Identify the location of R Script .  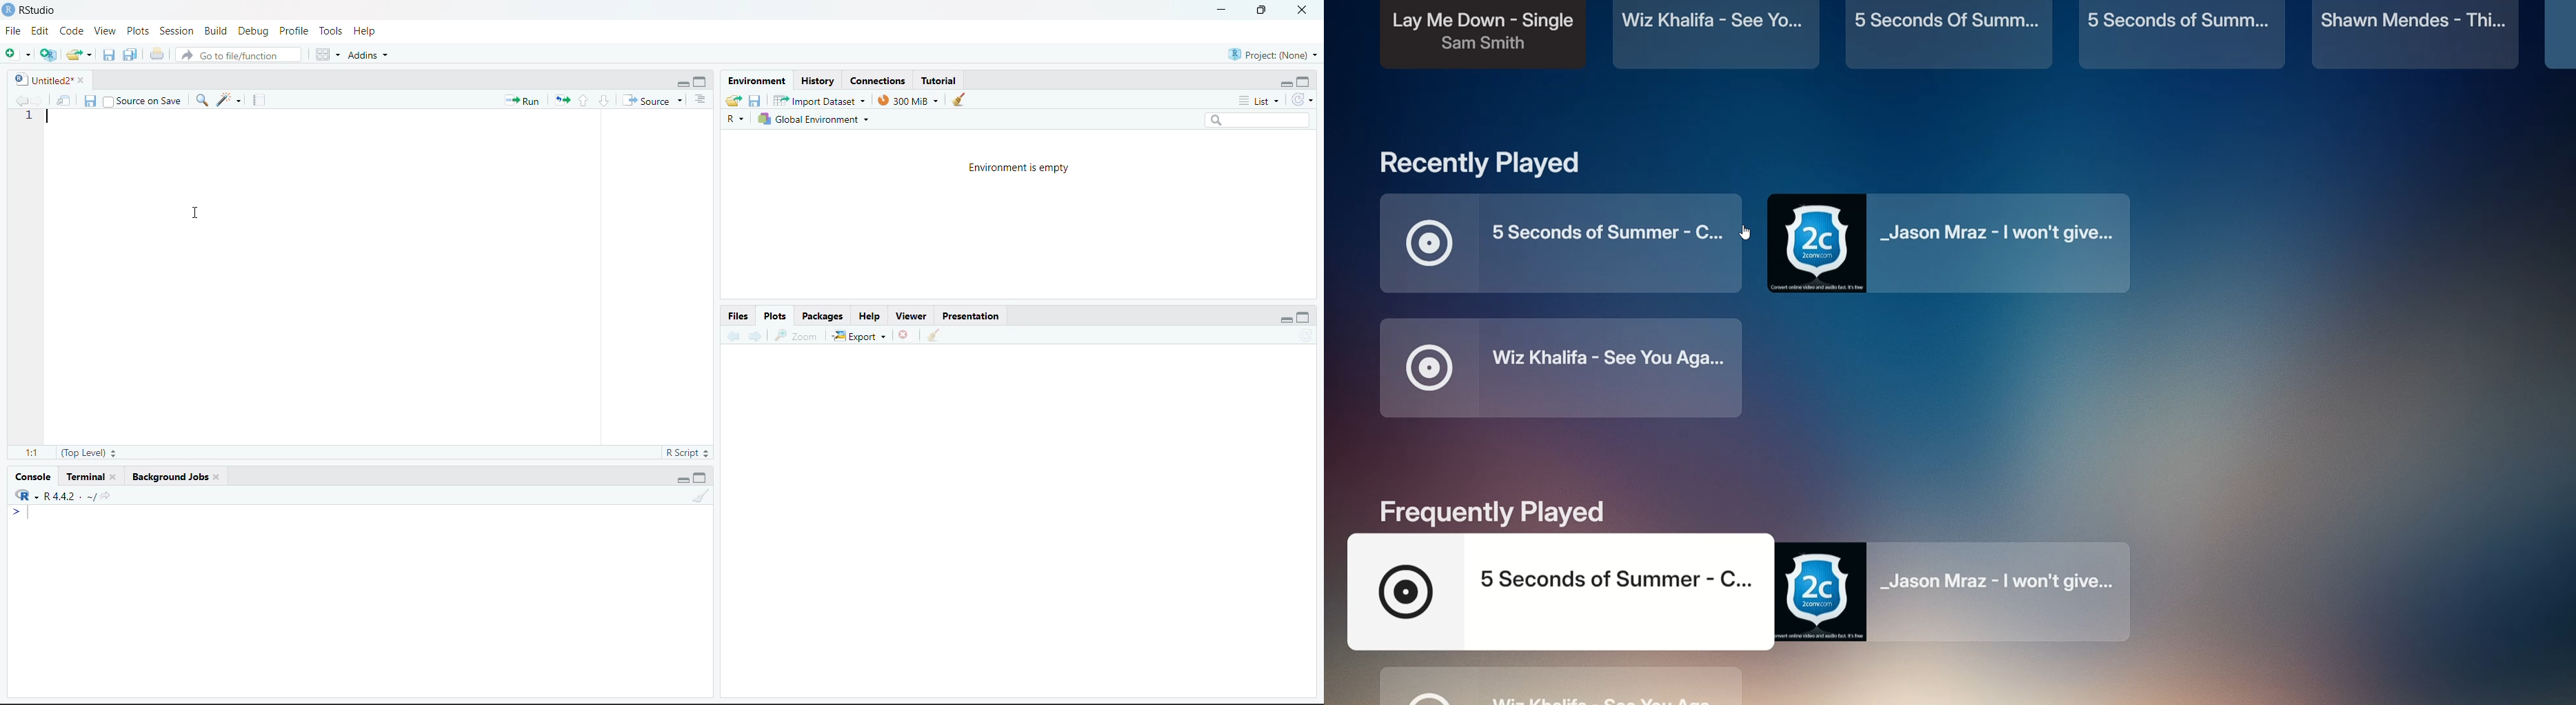
(682, 453).